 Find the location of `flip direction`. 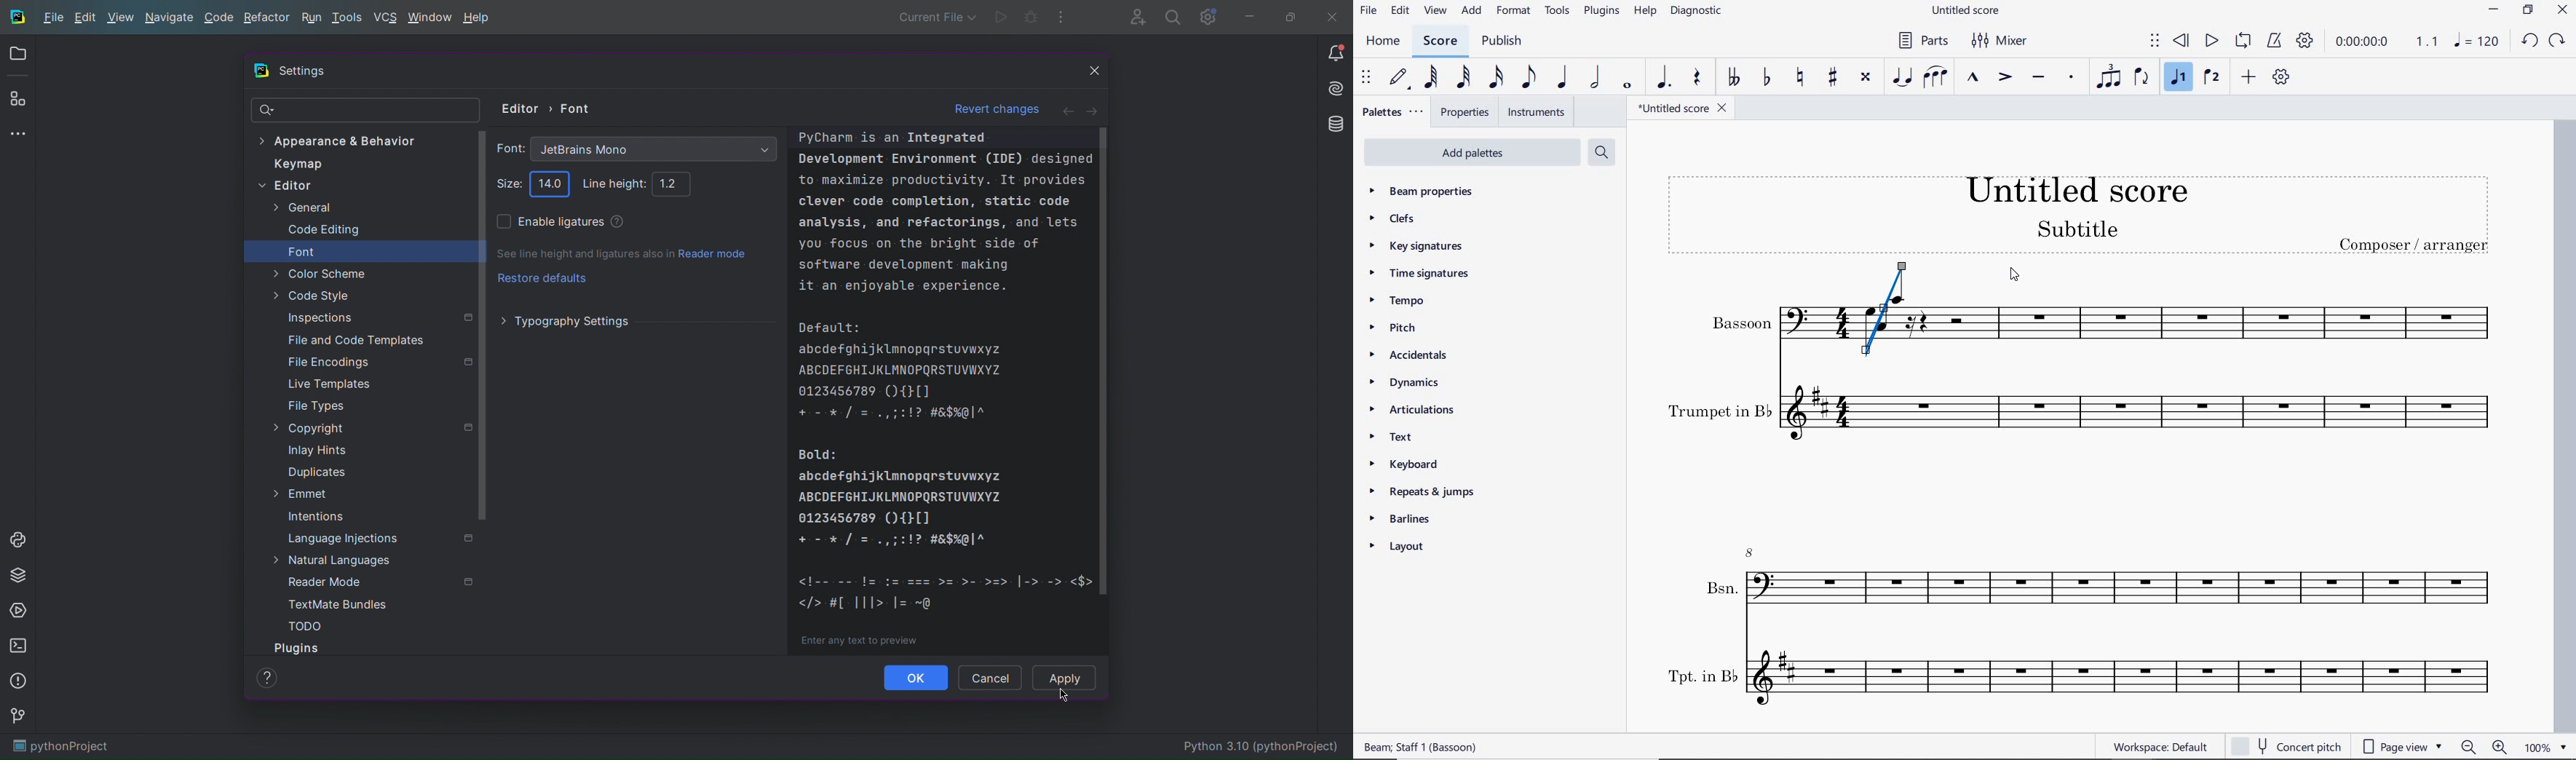

flip direction is located at coordinates (2142, 78).